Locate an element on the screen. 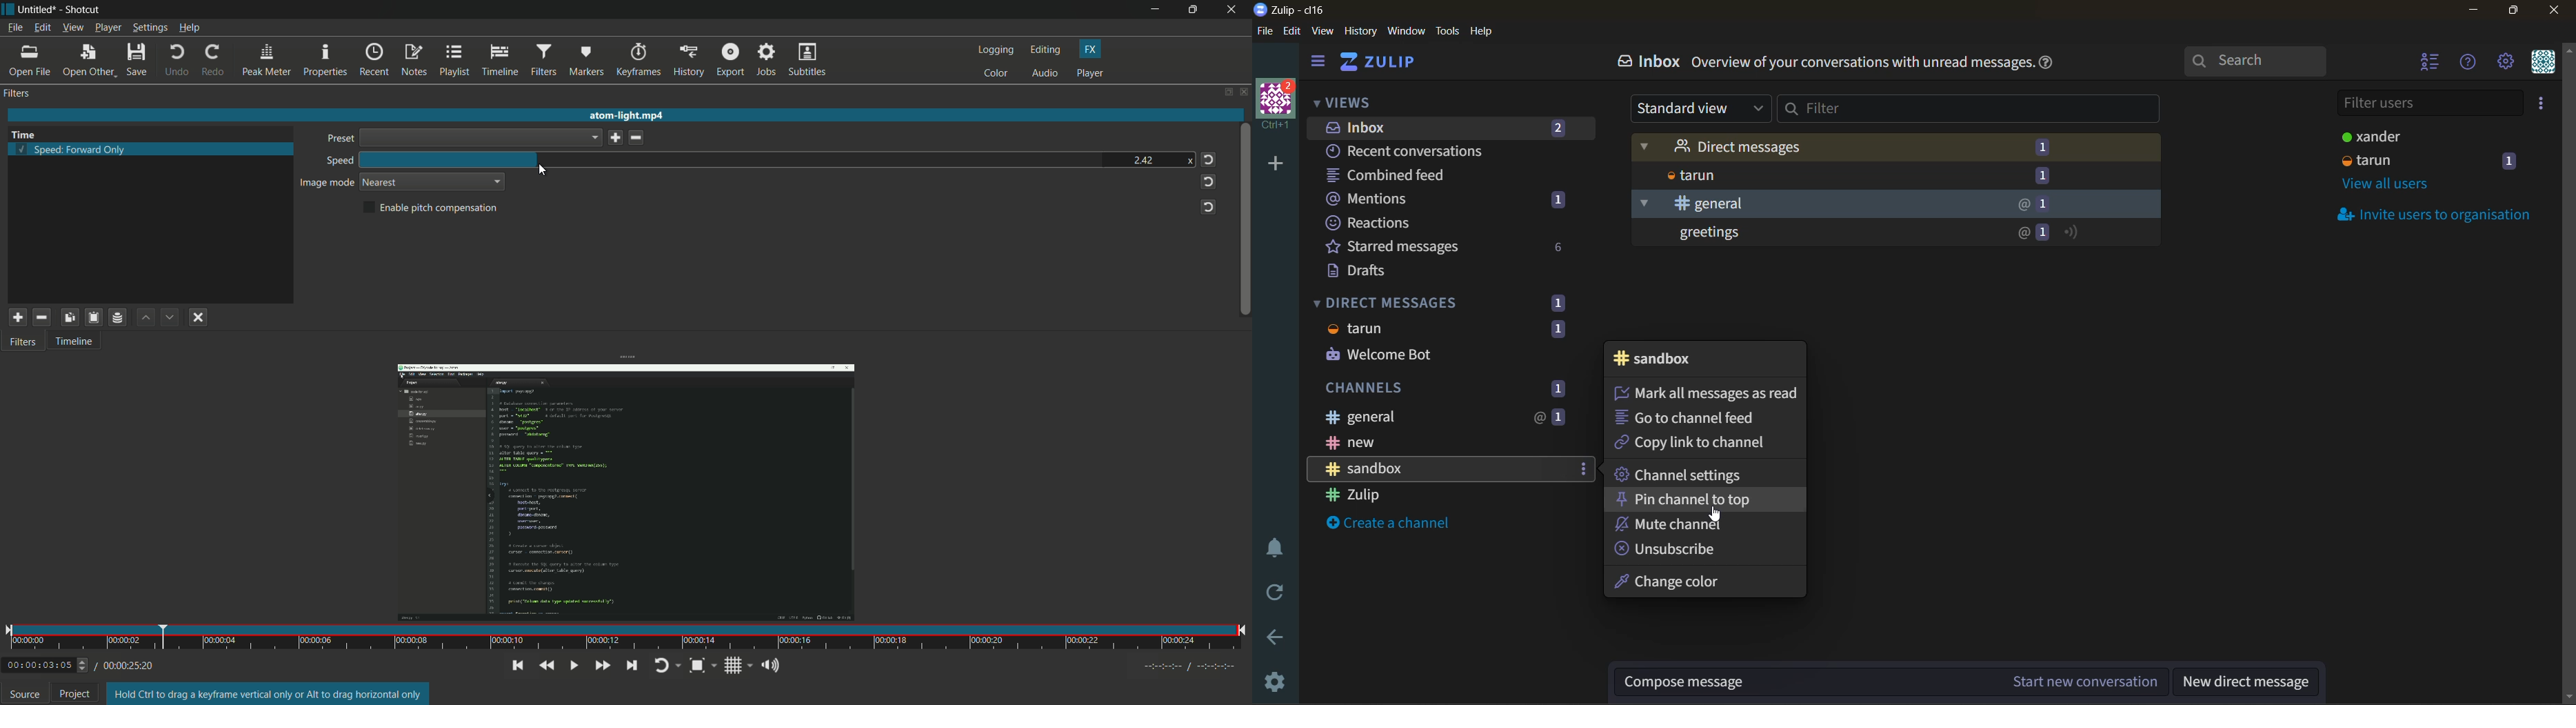  time is located at coordinates (628, 636).